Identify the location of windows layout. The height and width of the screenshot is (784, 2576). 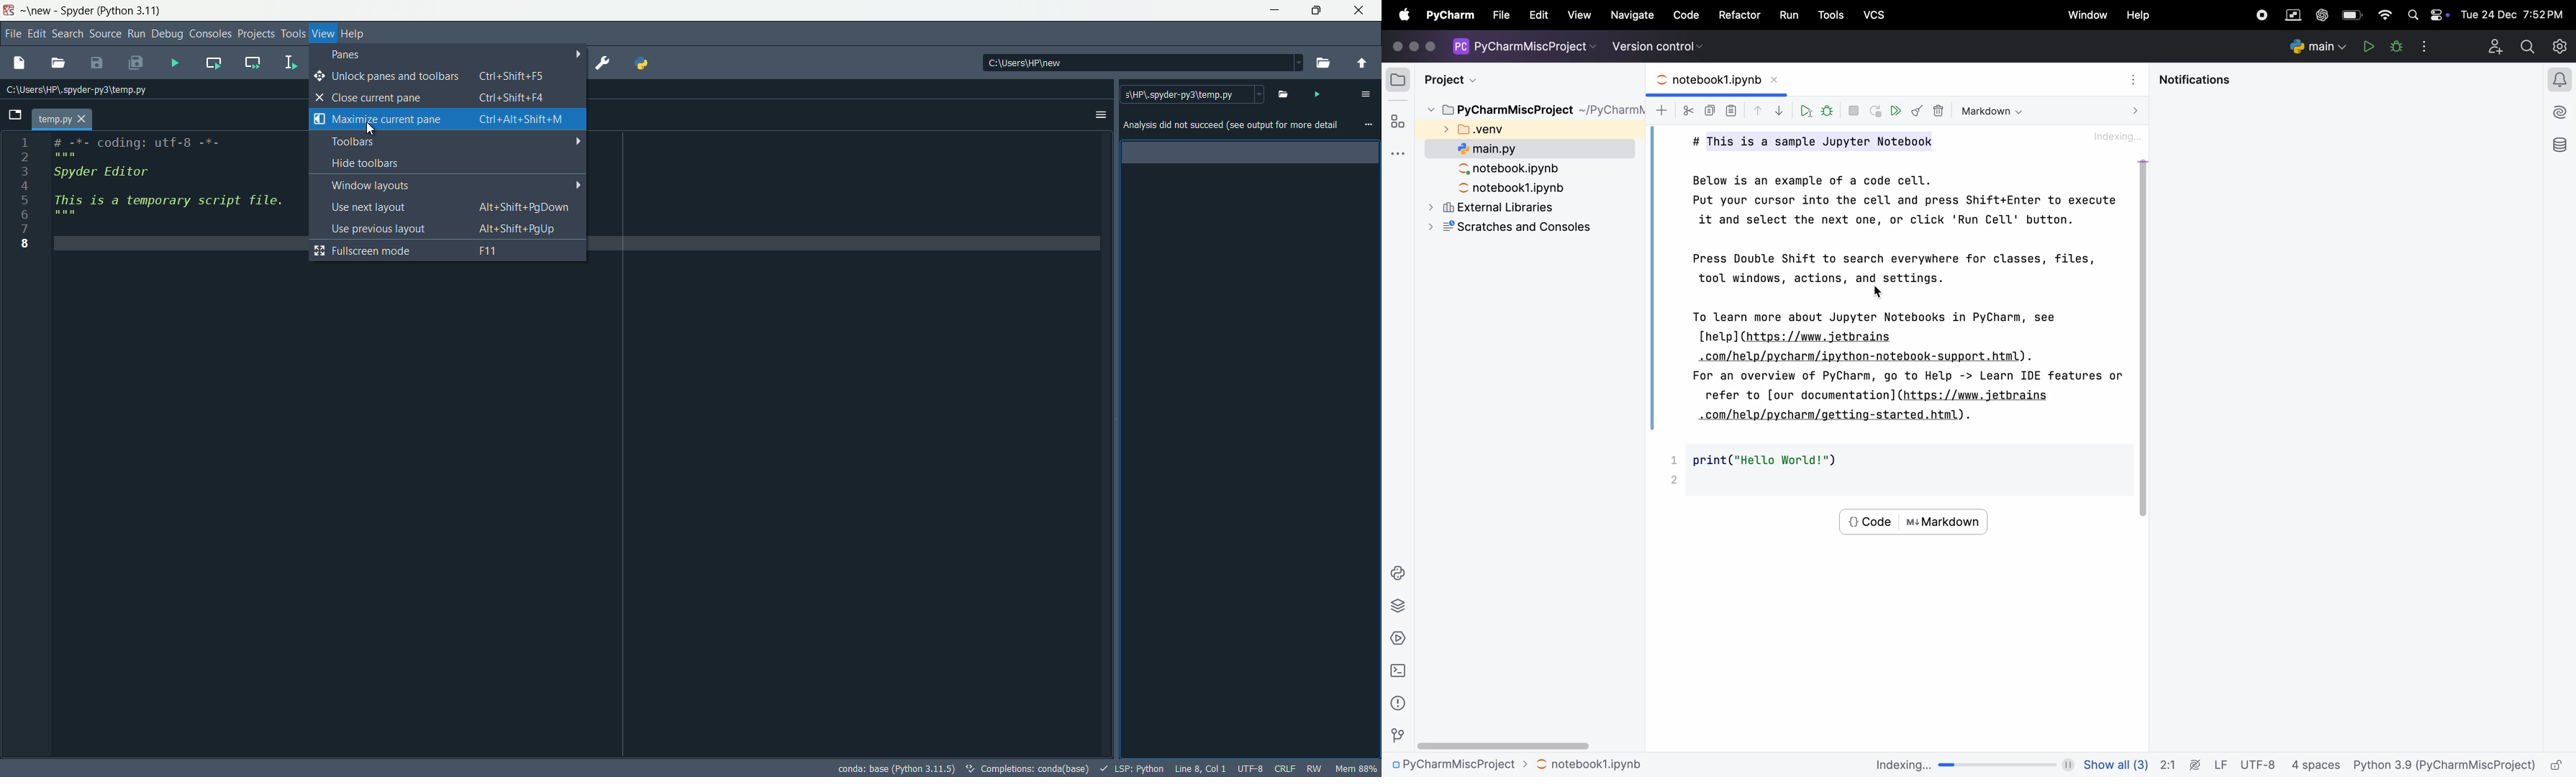
(448, 188).